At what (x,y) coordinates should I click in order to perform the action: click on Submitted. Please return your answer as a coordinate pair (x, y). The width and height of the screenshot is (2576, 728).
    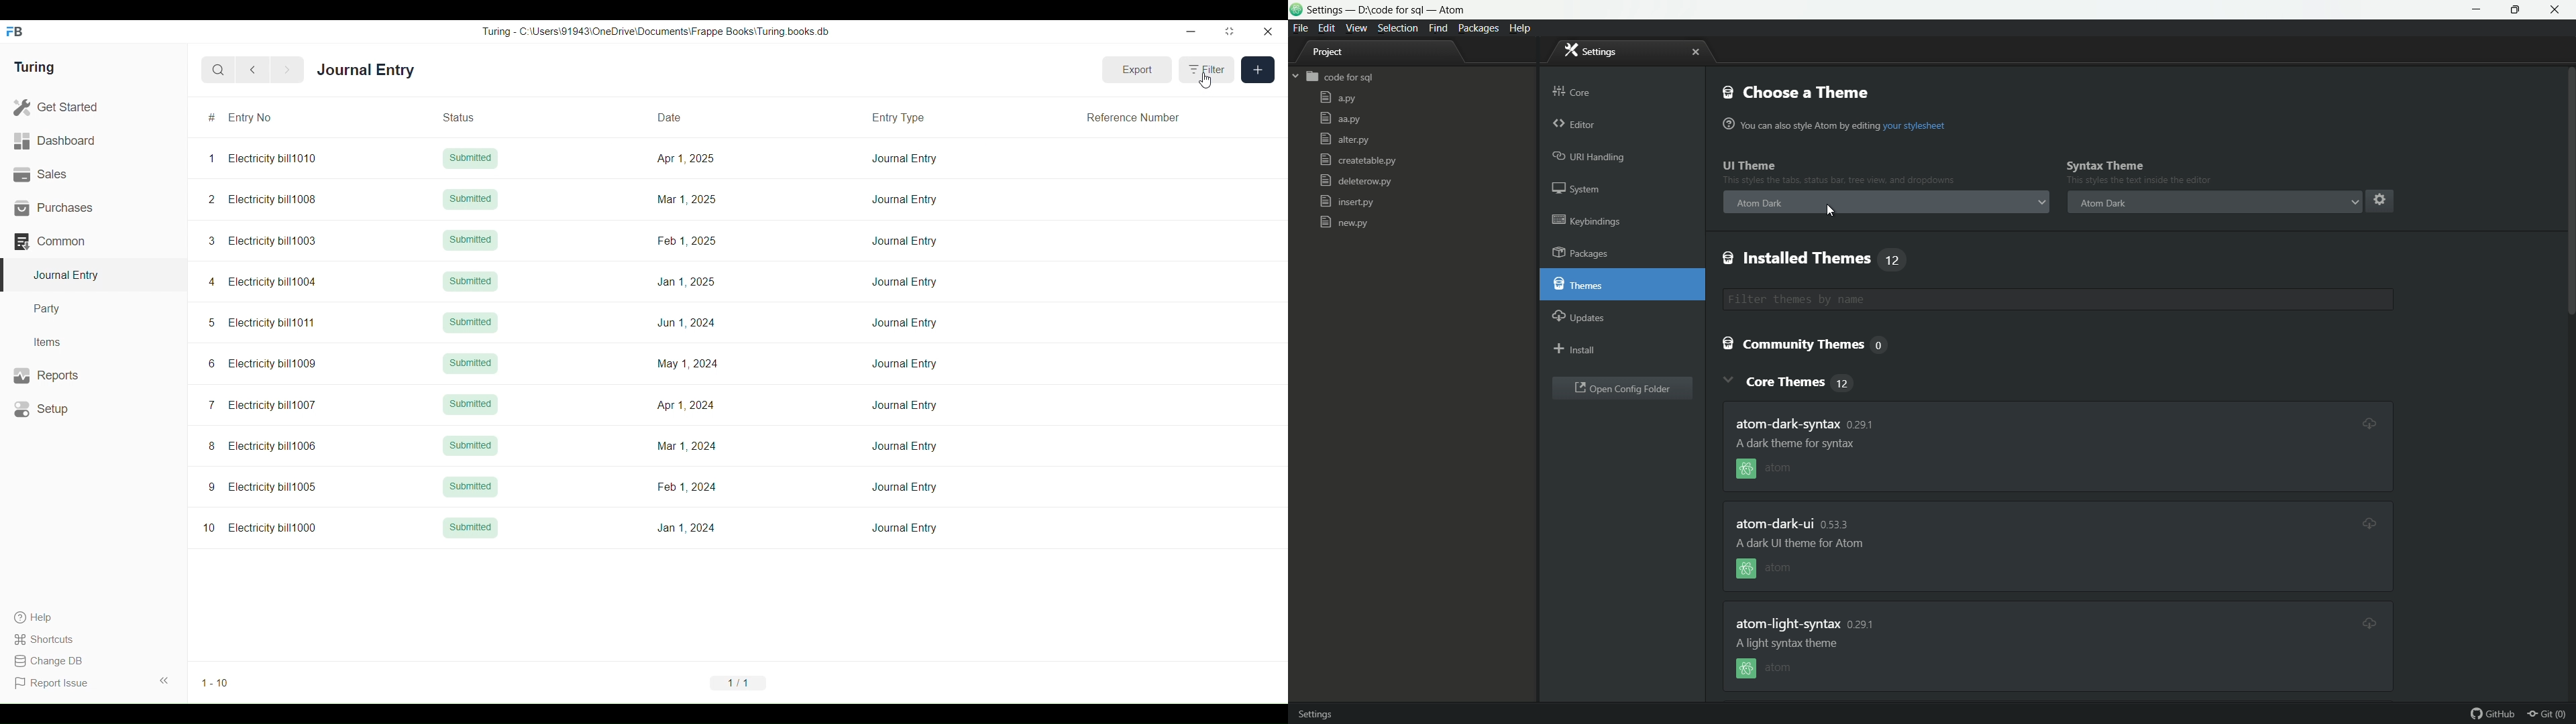
    Looking at the image, I should click on (470, 486).